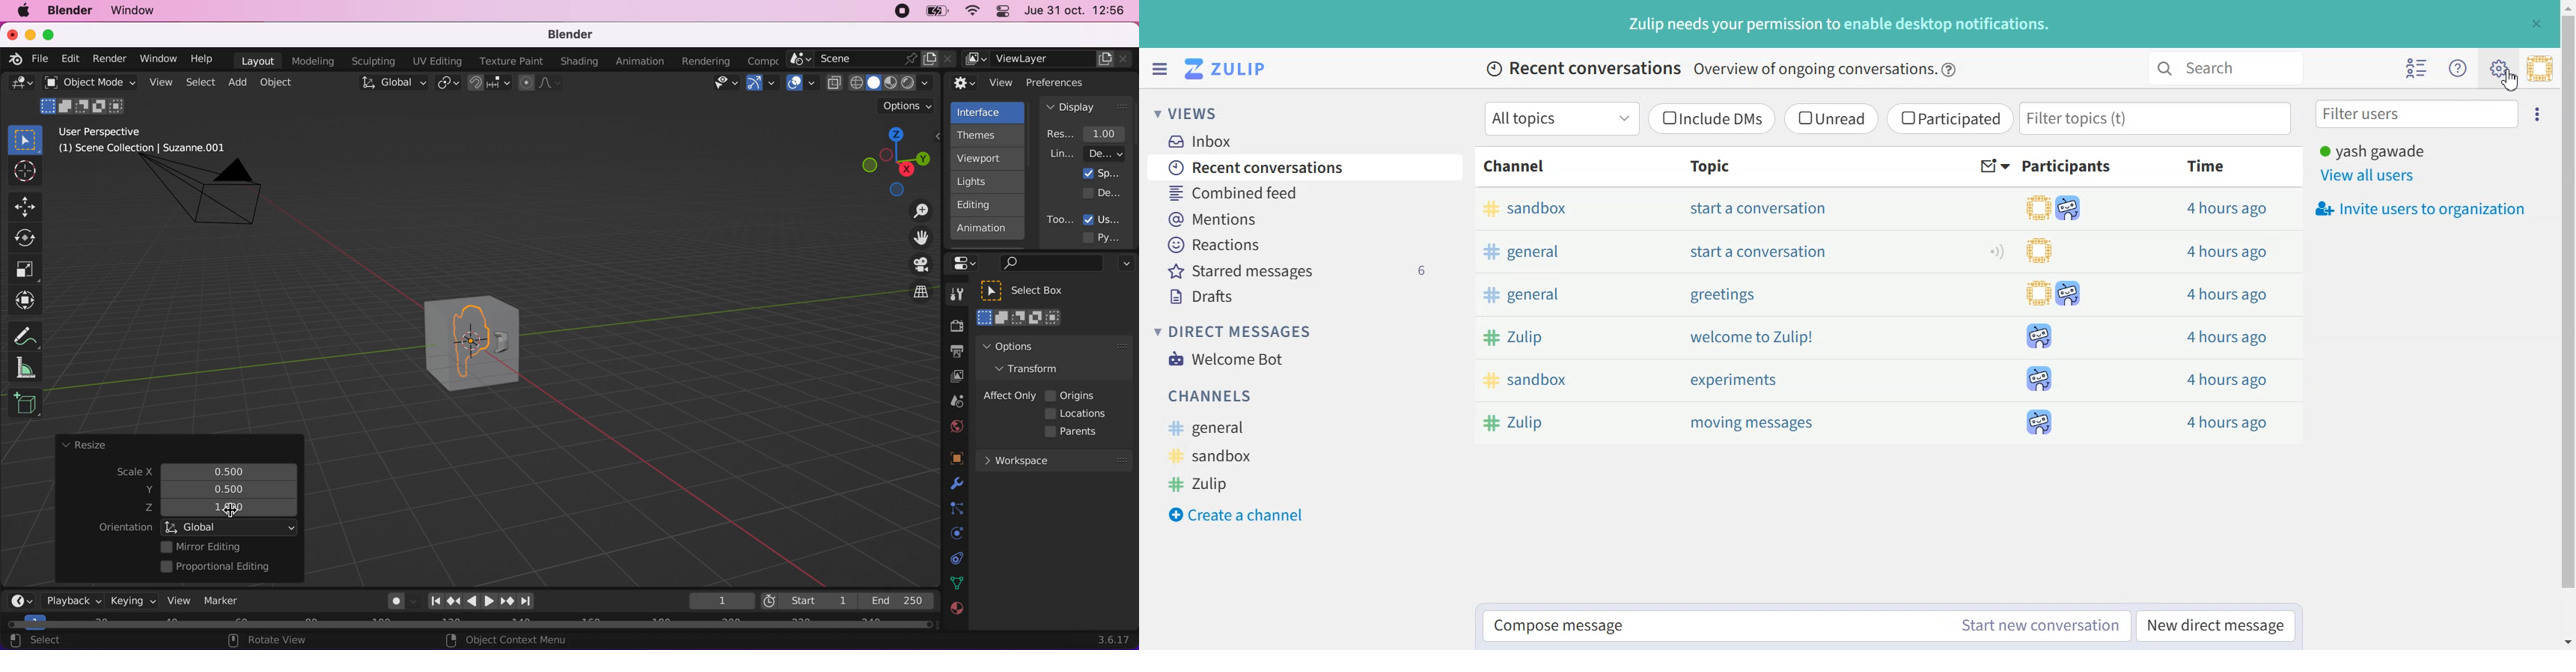 This screenshot has width=2576, height=672. Describe the element at coordinates (990, 111) in the screenshot. I see `interface` at that location.